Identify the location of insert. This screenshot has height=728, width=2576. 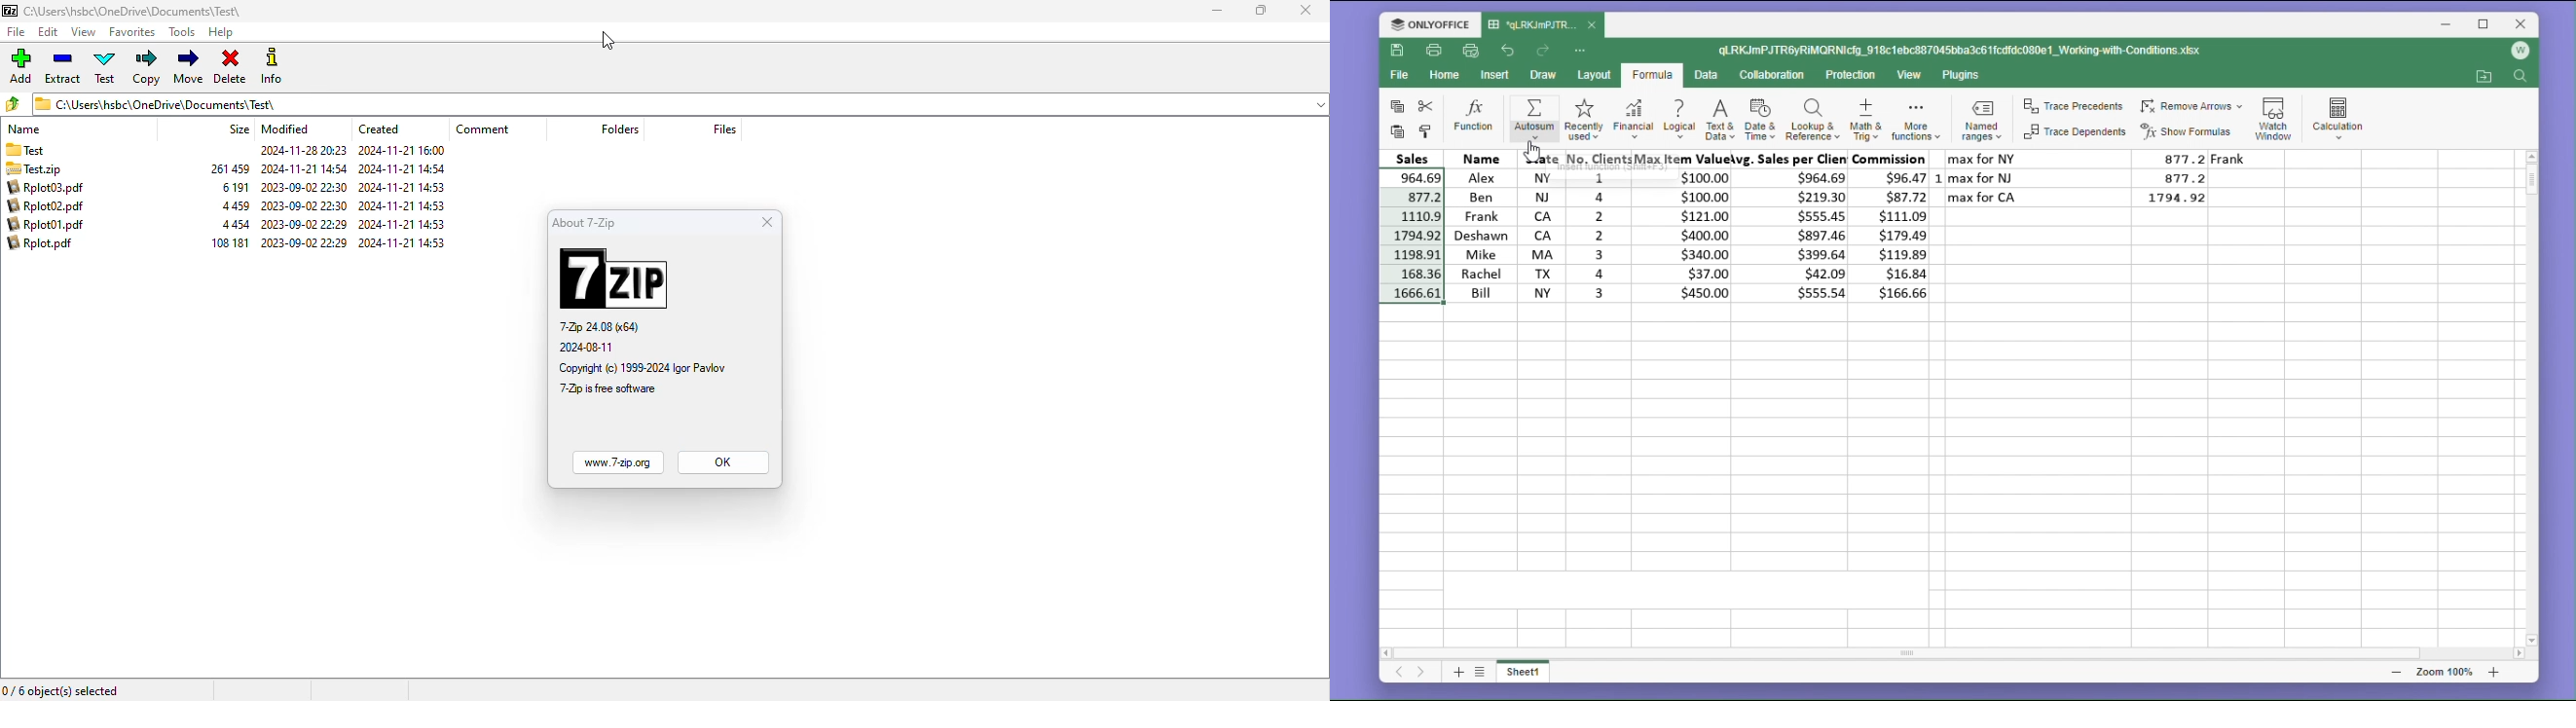
(1497, 75).